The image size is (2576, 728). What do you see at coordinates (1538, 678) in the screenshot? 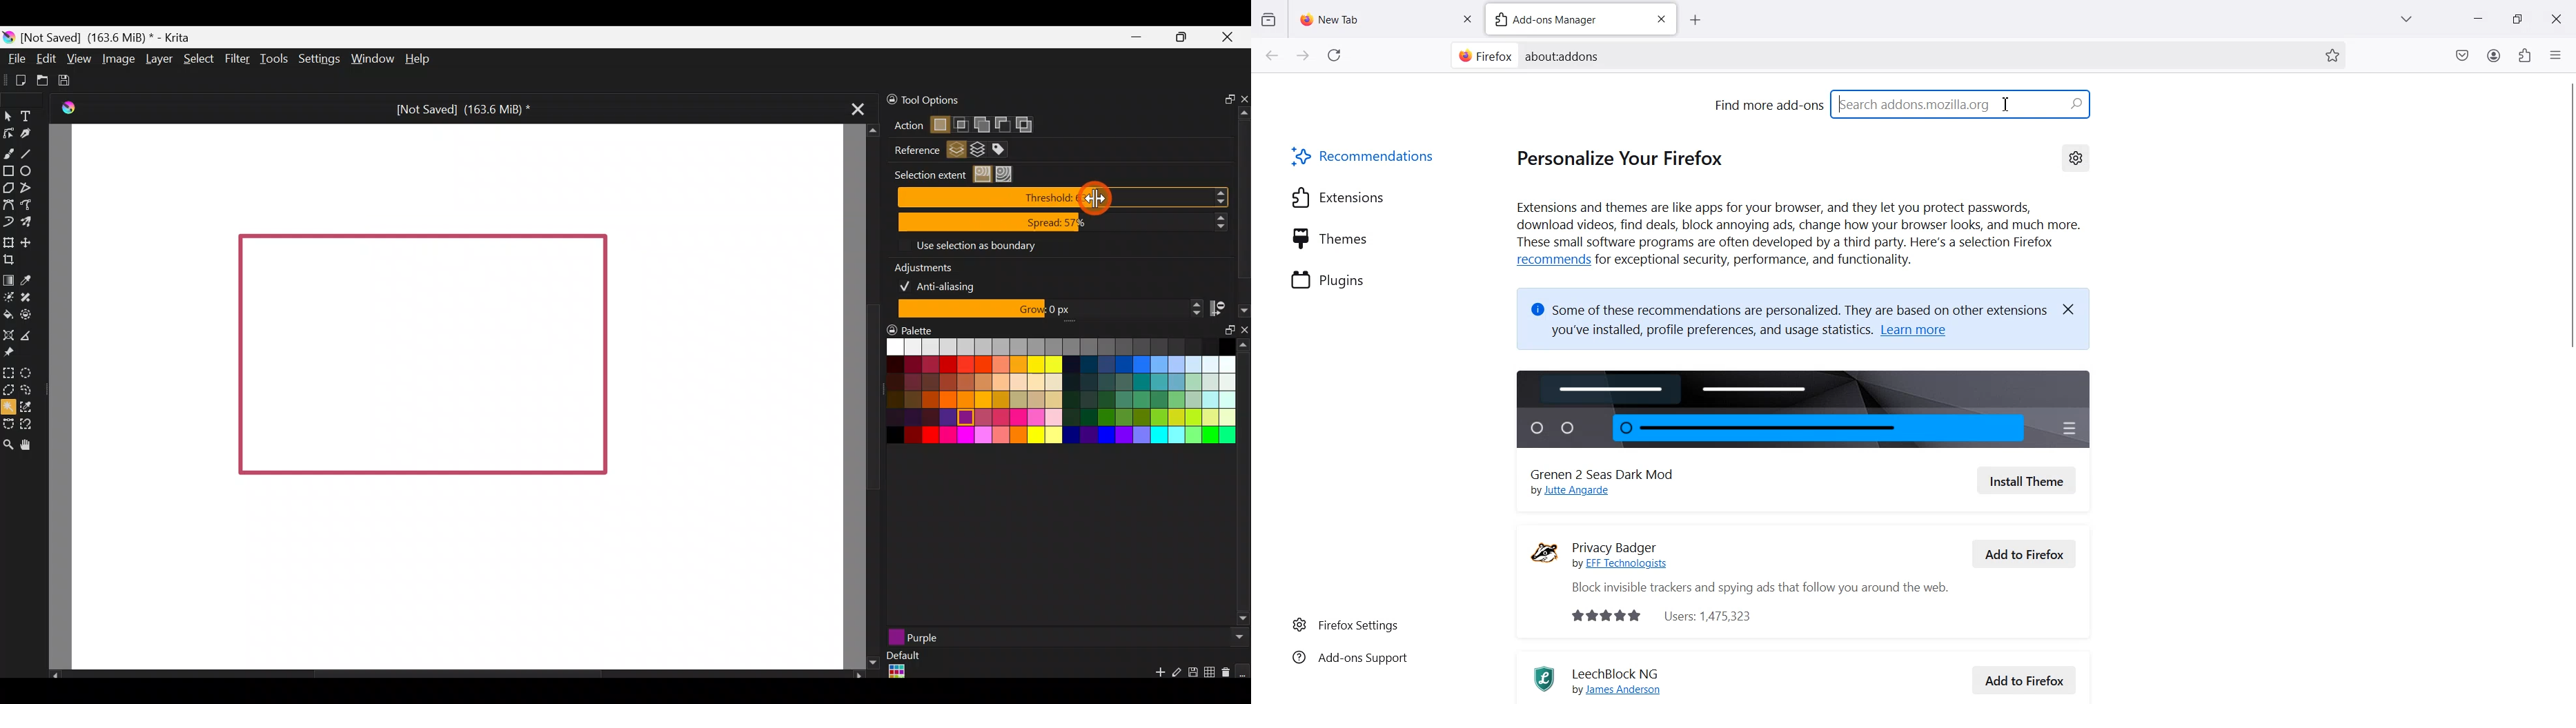
I see `Logo` at bounding box center [1538, 678].